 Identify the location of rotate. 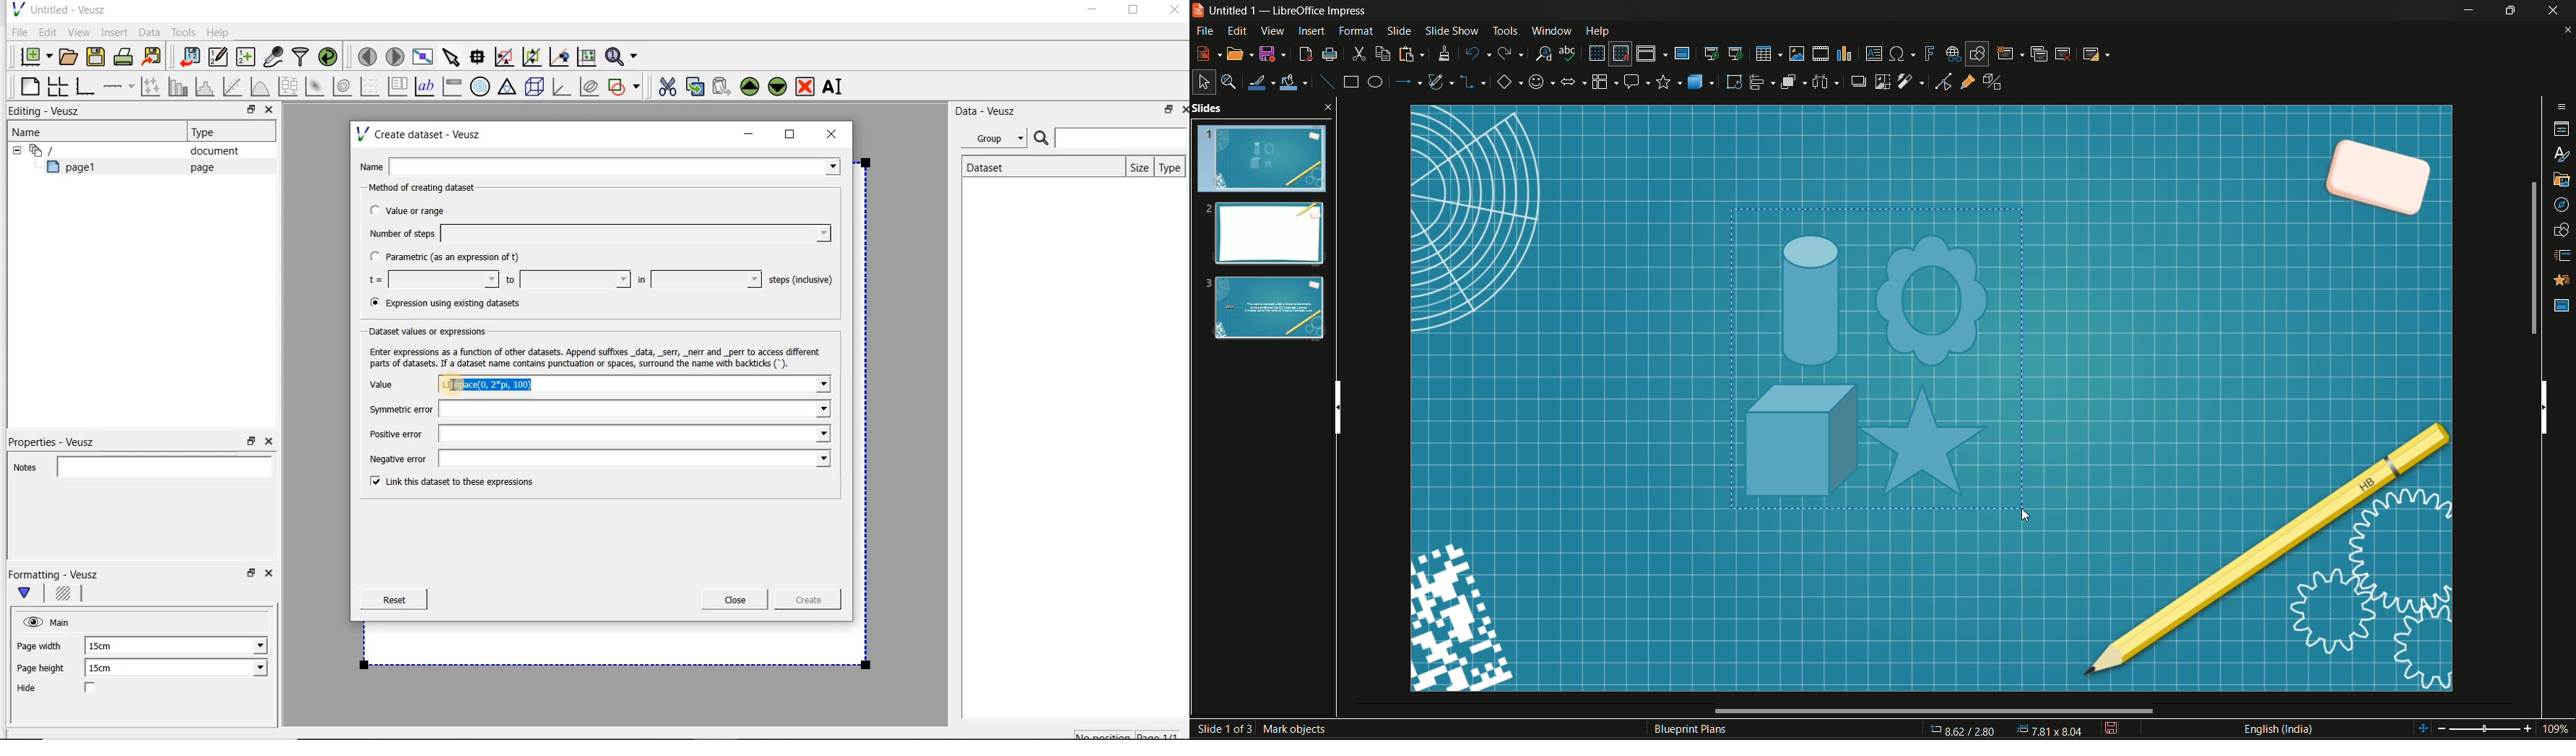
(1734, 82).